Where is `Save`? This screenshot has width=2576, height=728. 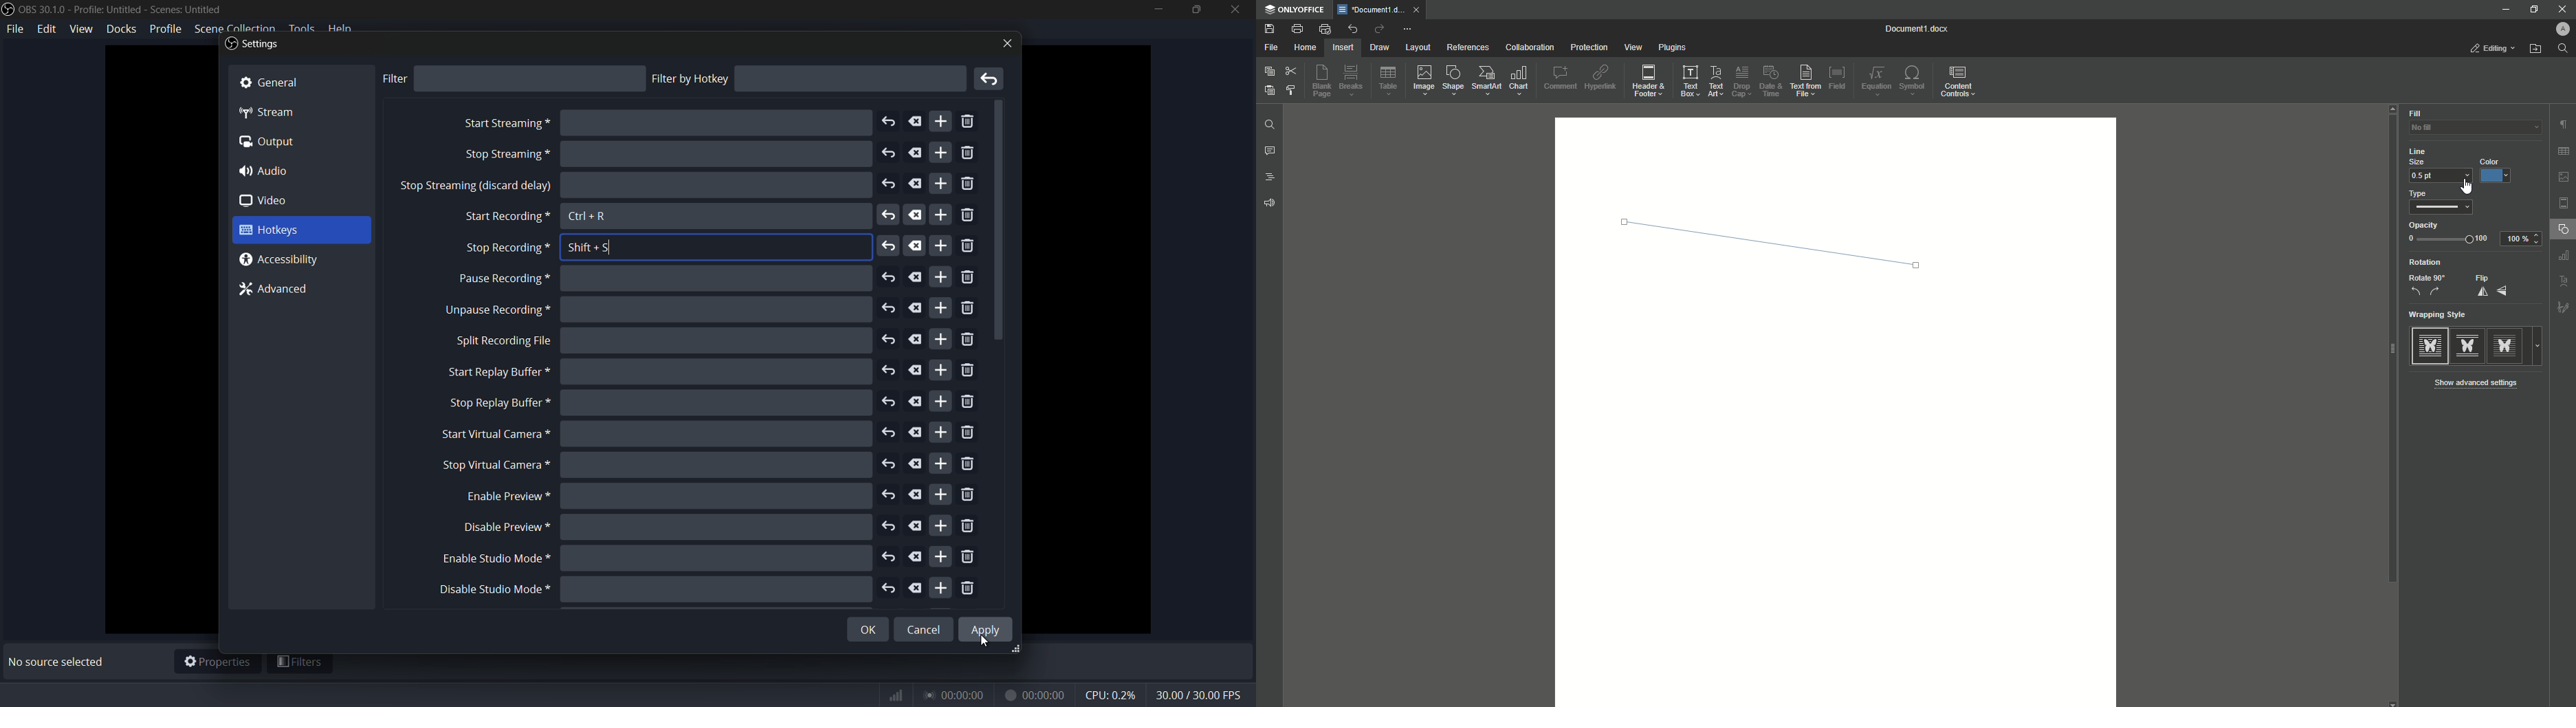
Save is located at coordinates (1270, 29).